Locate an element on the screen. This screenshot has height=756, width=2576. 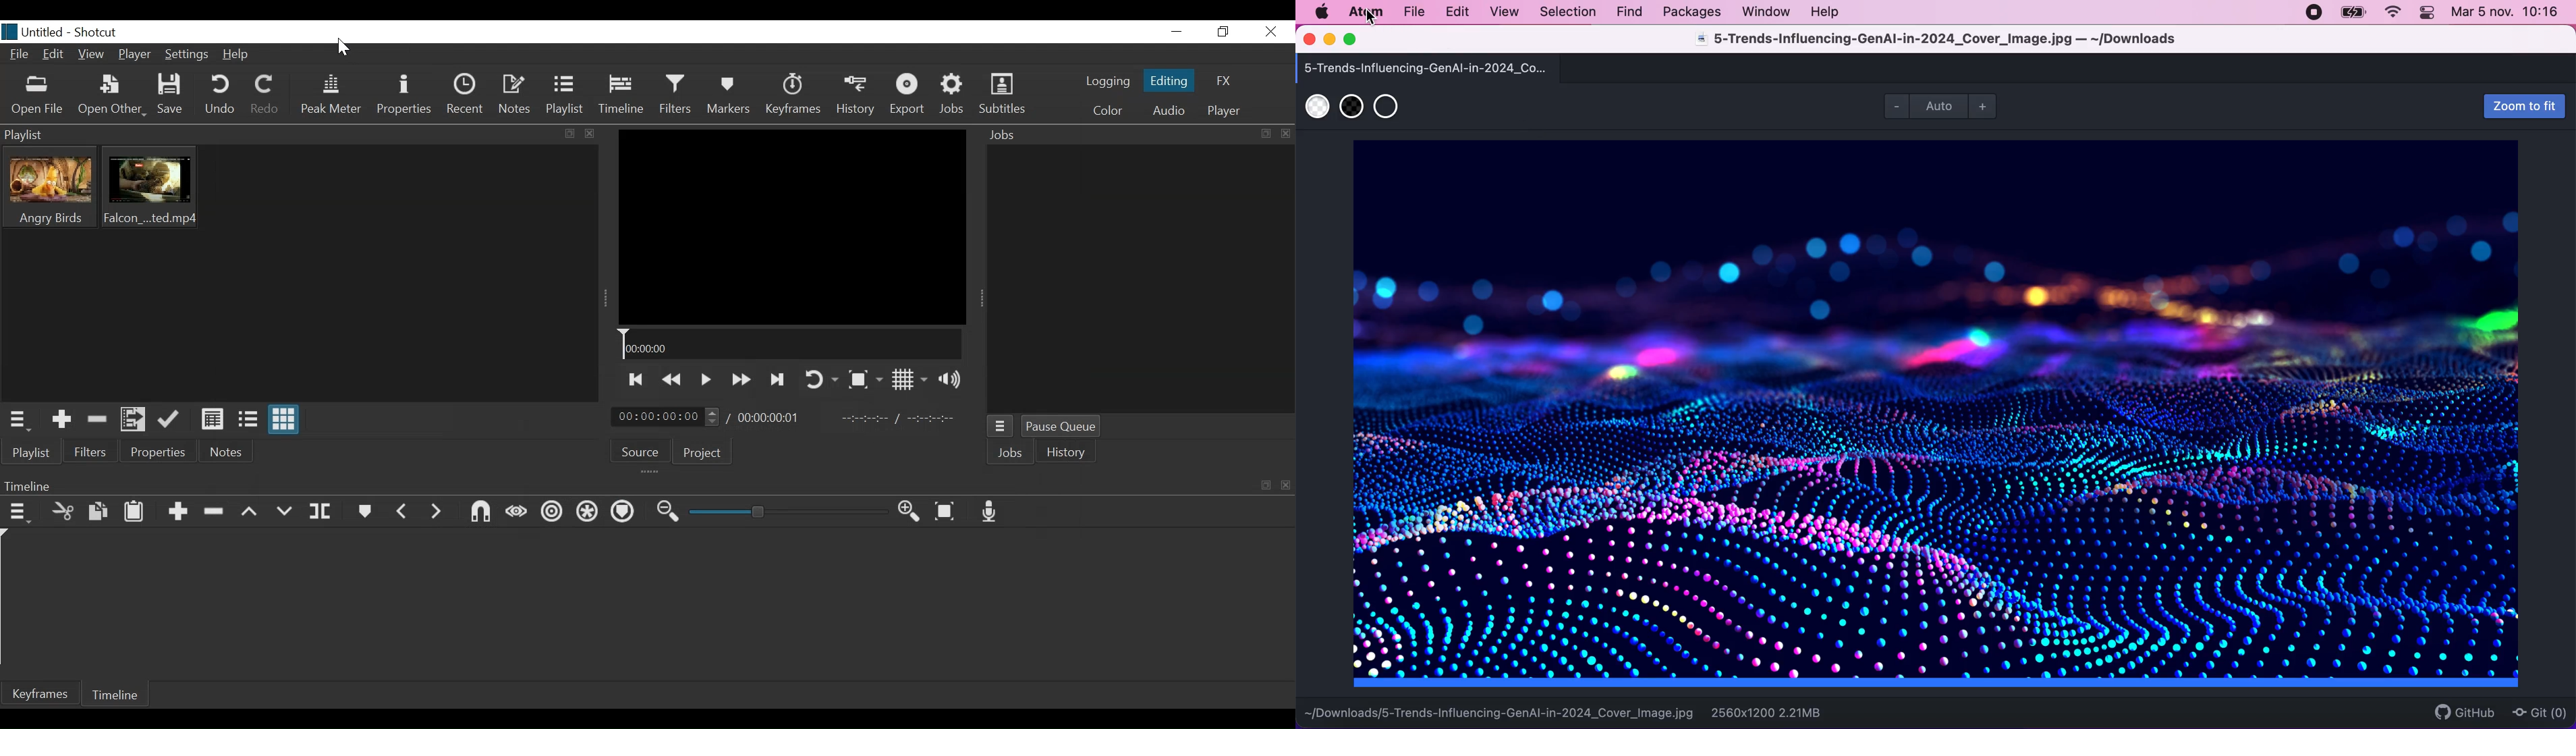
Skip to the next point is located at coordinates (778, 379).